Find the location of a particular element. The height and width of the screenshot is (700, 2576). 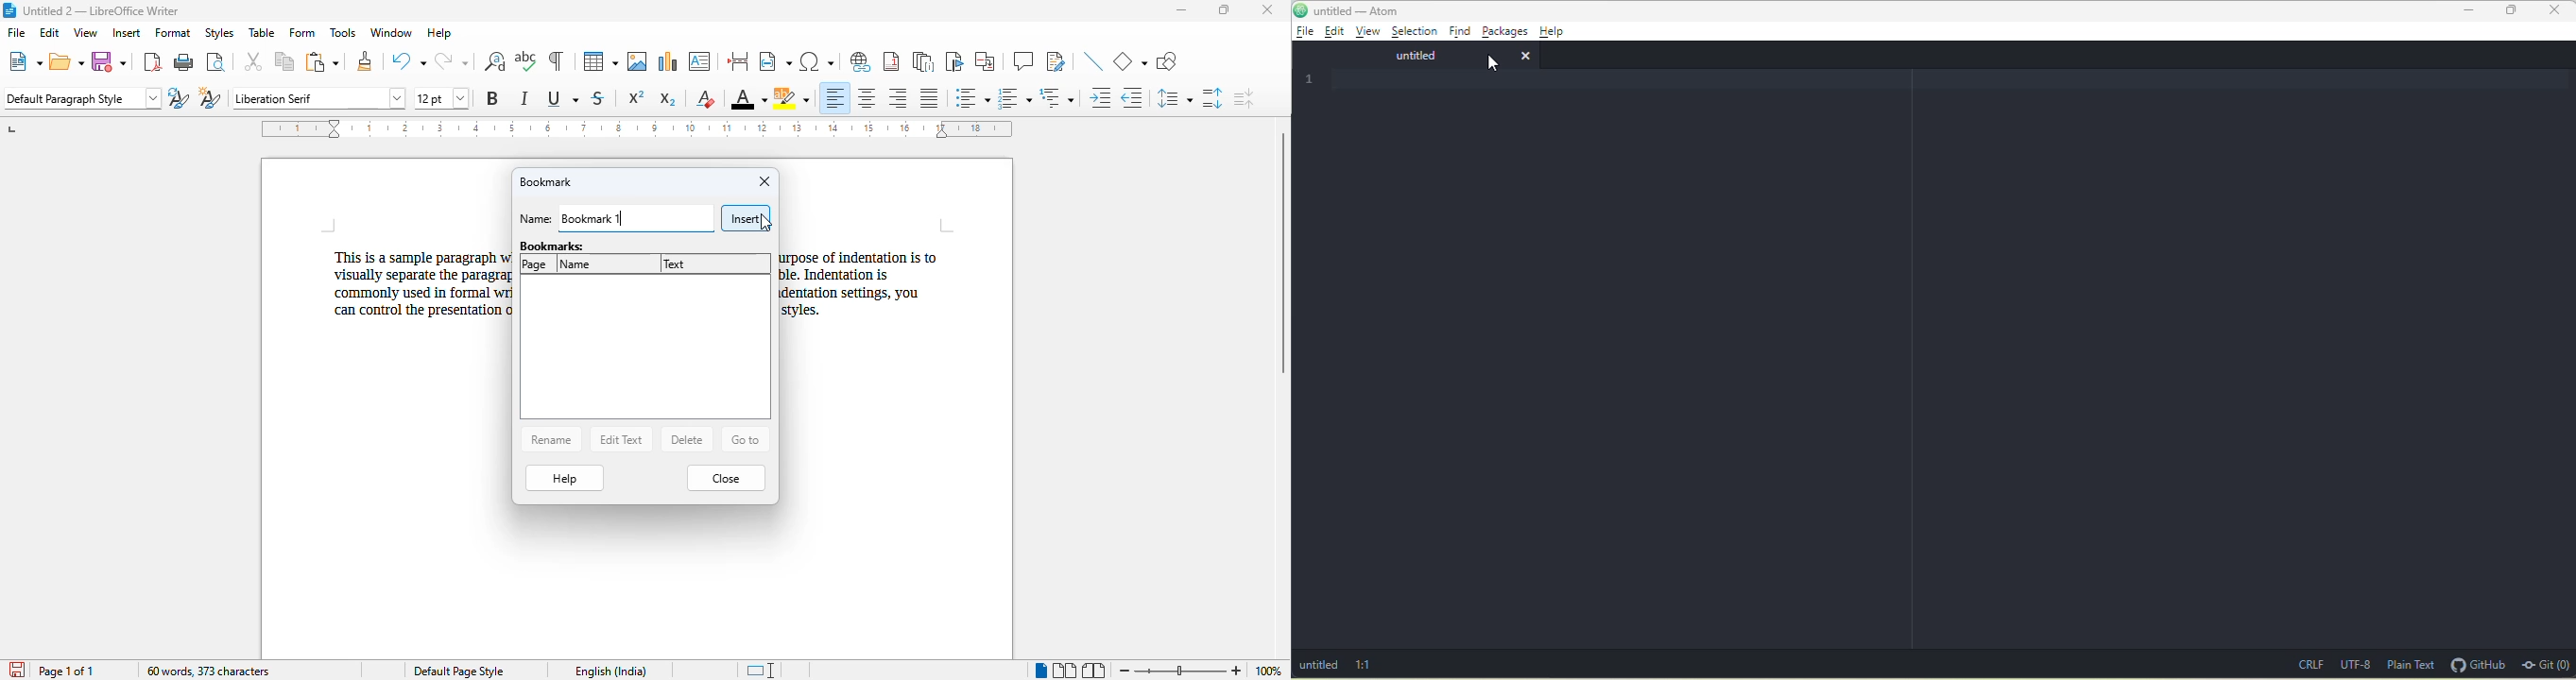

bold is located at coordinates (492, 98).